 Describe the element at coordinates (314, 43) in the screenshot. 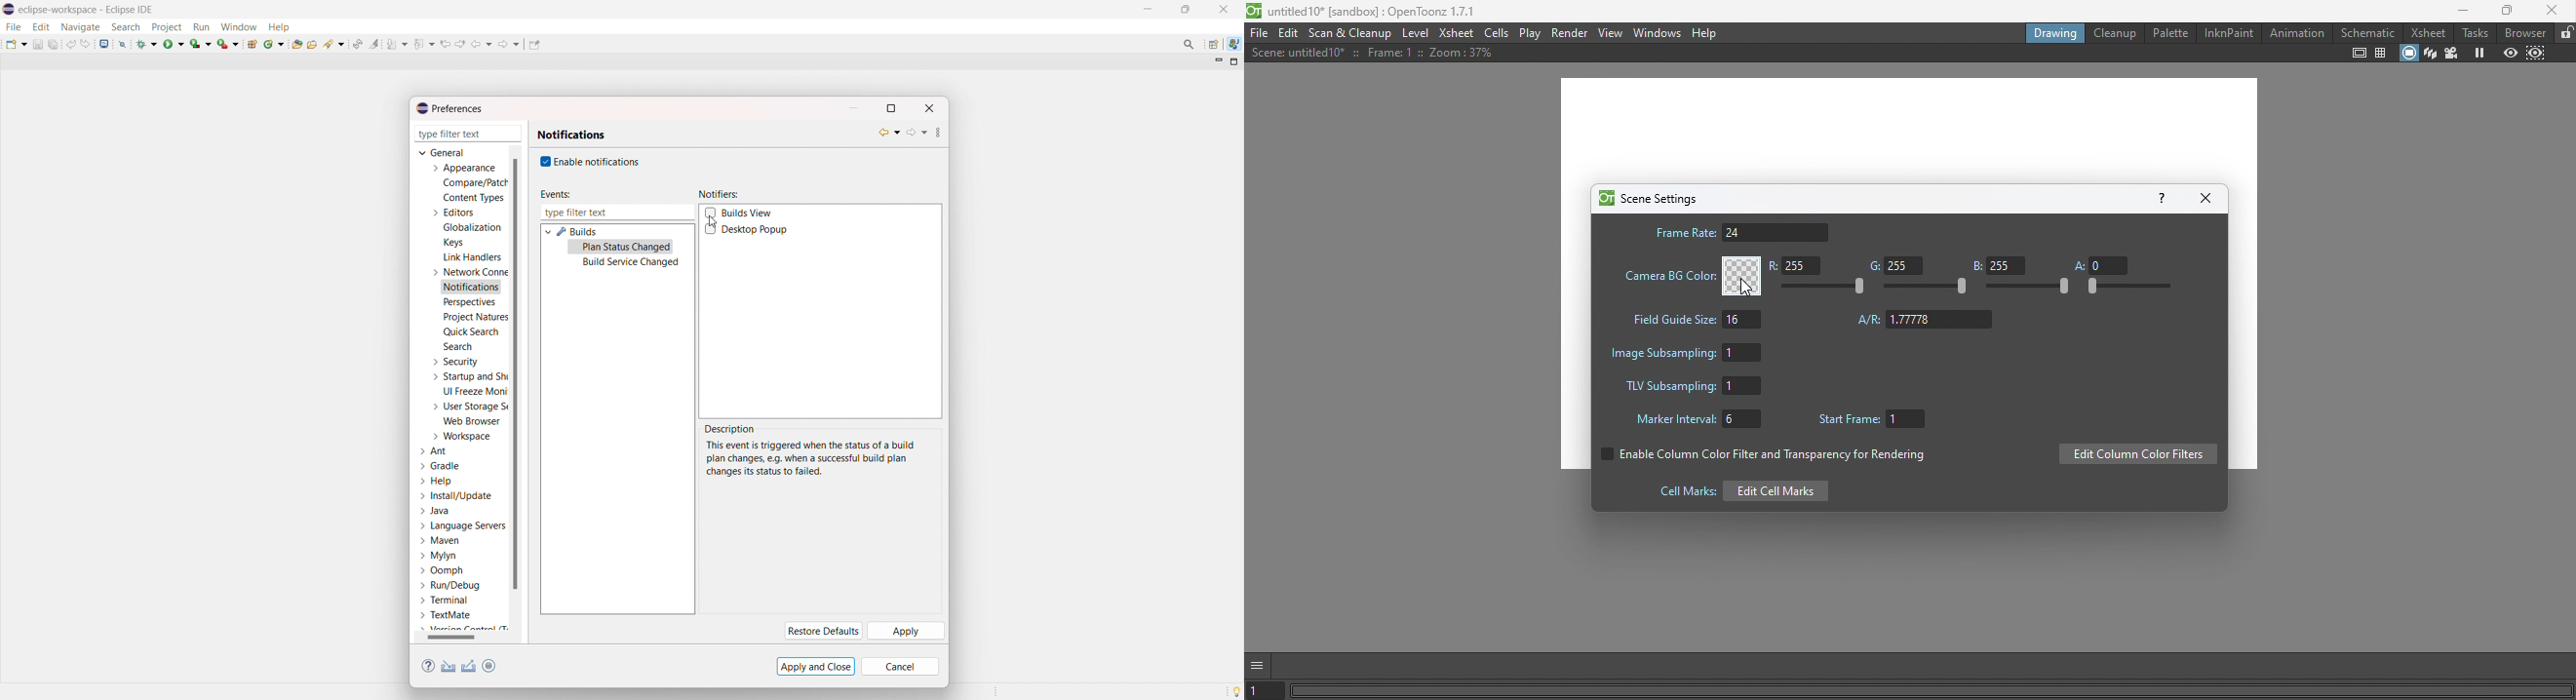

I see `open task` at that location.